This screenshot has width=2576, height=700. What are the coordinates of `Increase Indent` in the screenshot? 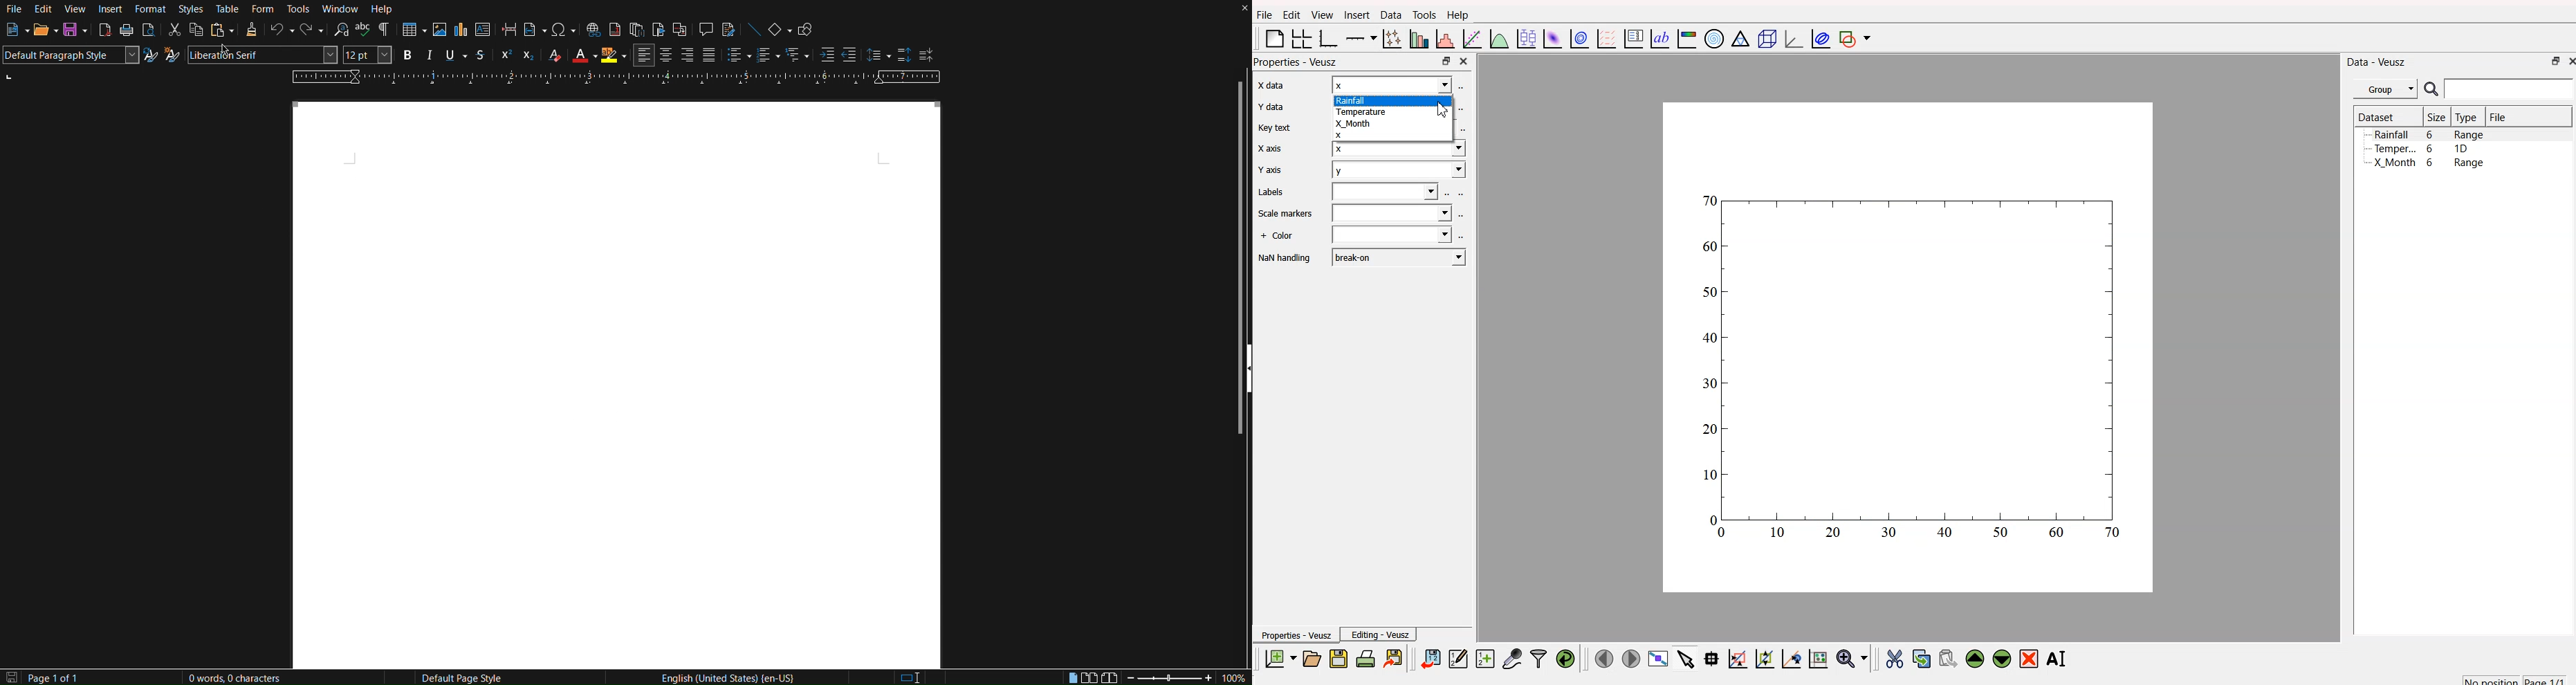 It's located at (826, 56).